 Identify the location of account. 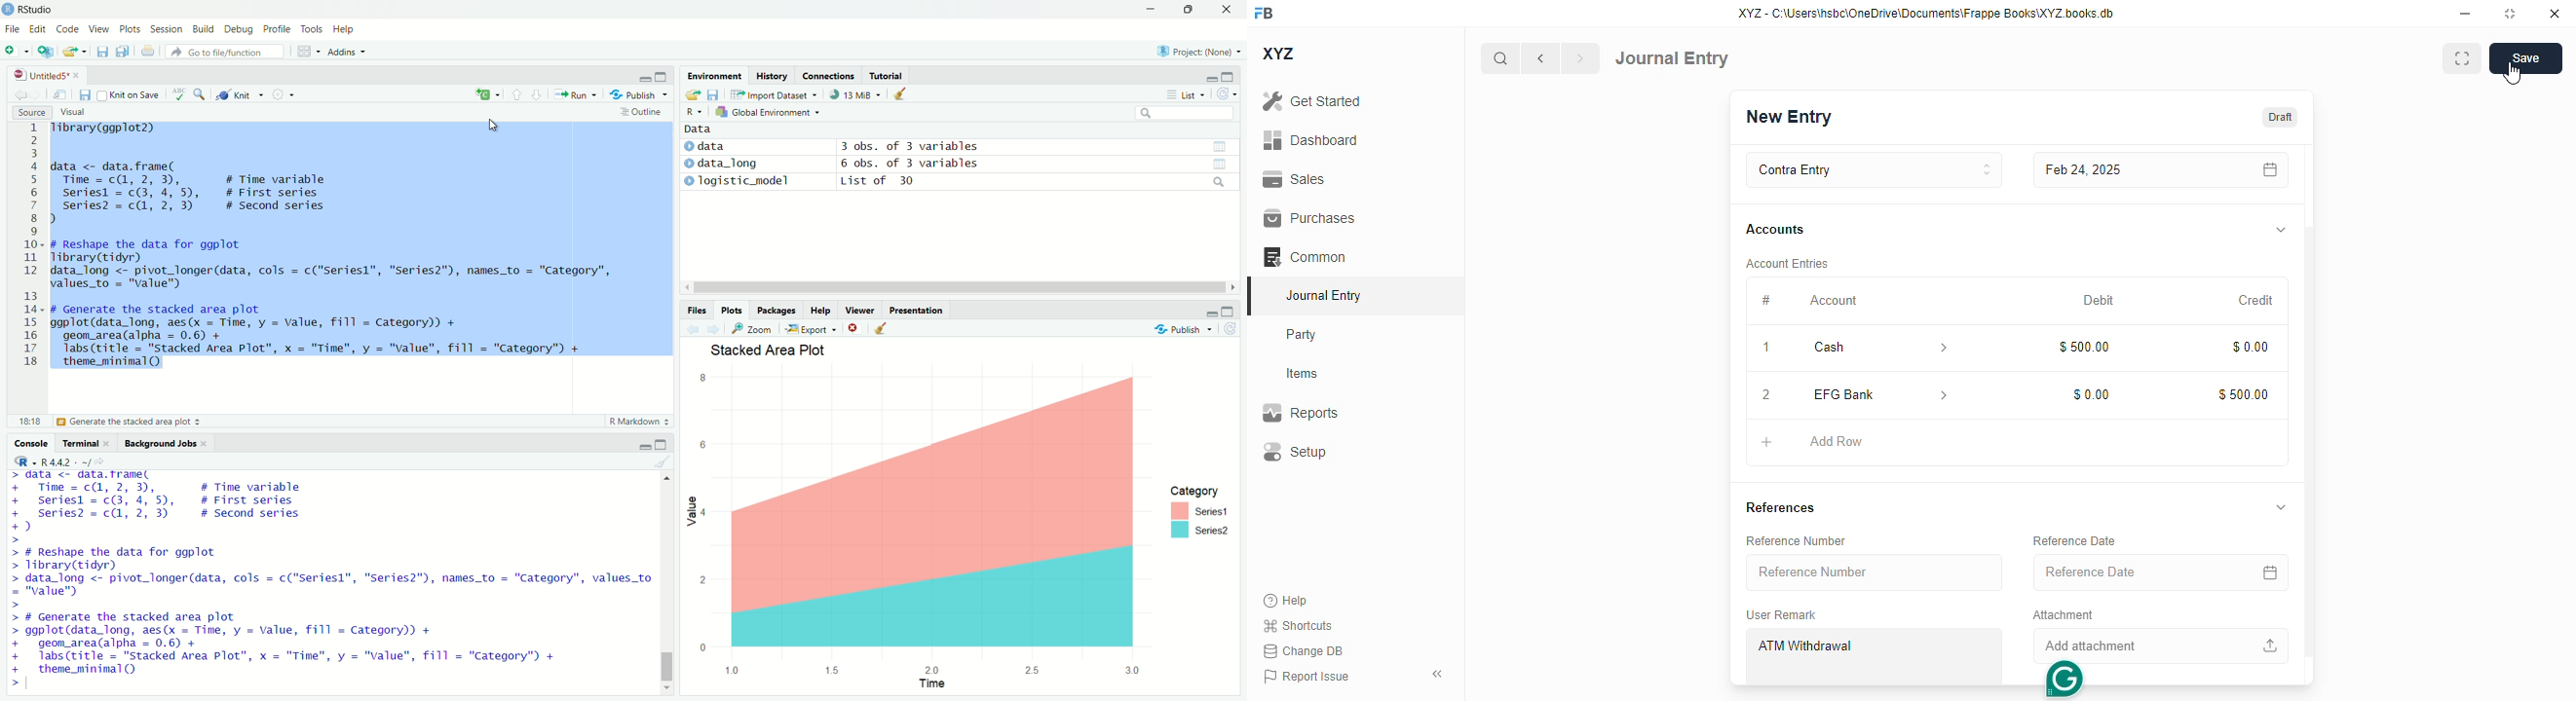
(1834, 301).